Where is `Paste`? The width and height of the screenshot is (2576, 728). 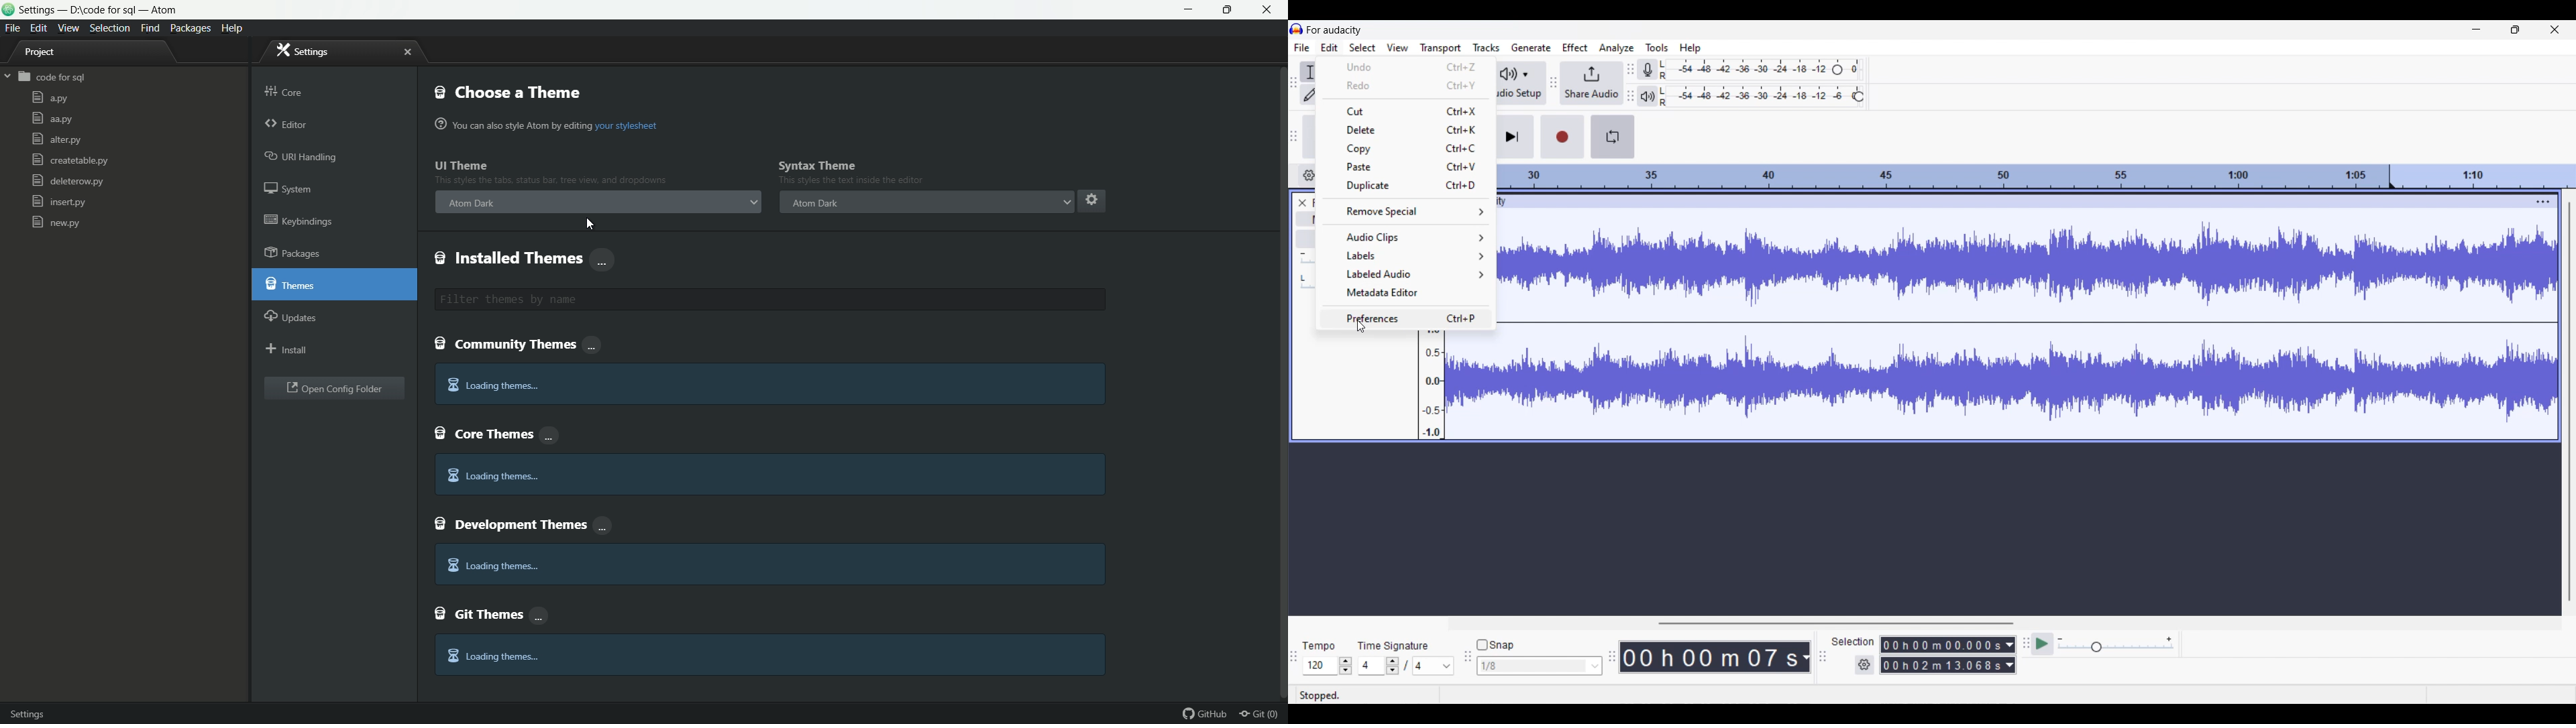 Paste is located at coordinates (1407, 166).